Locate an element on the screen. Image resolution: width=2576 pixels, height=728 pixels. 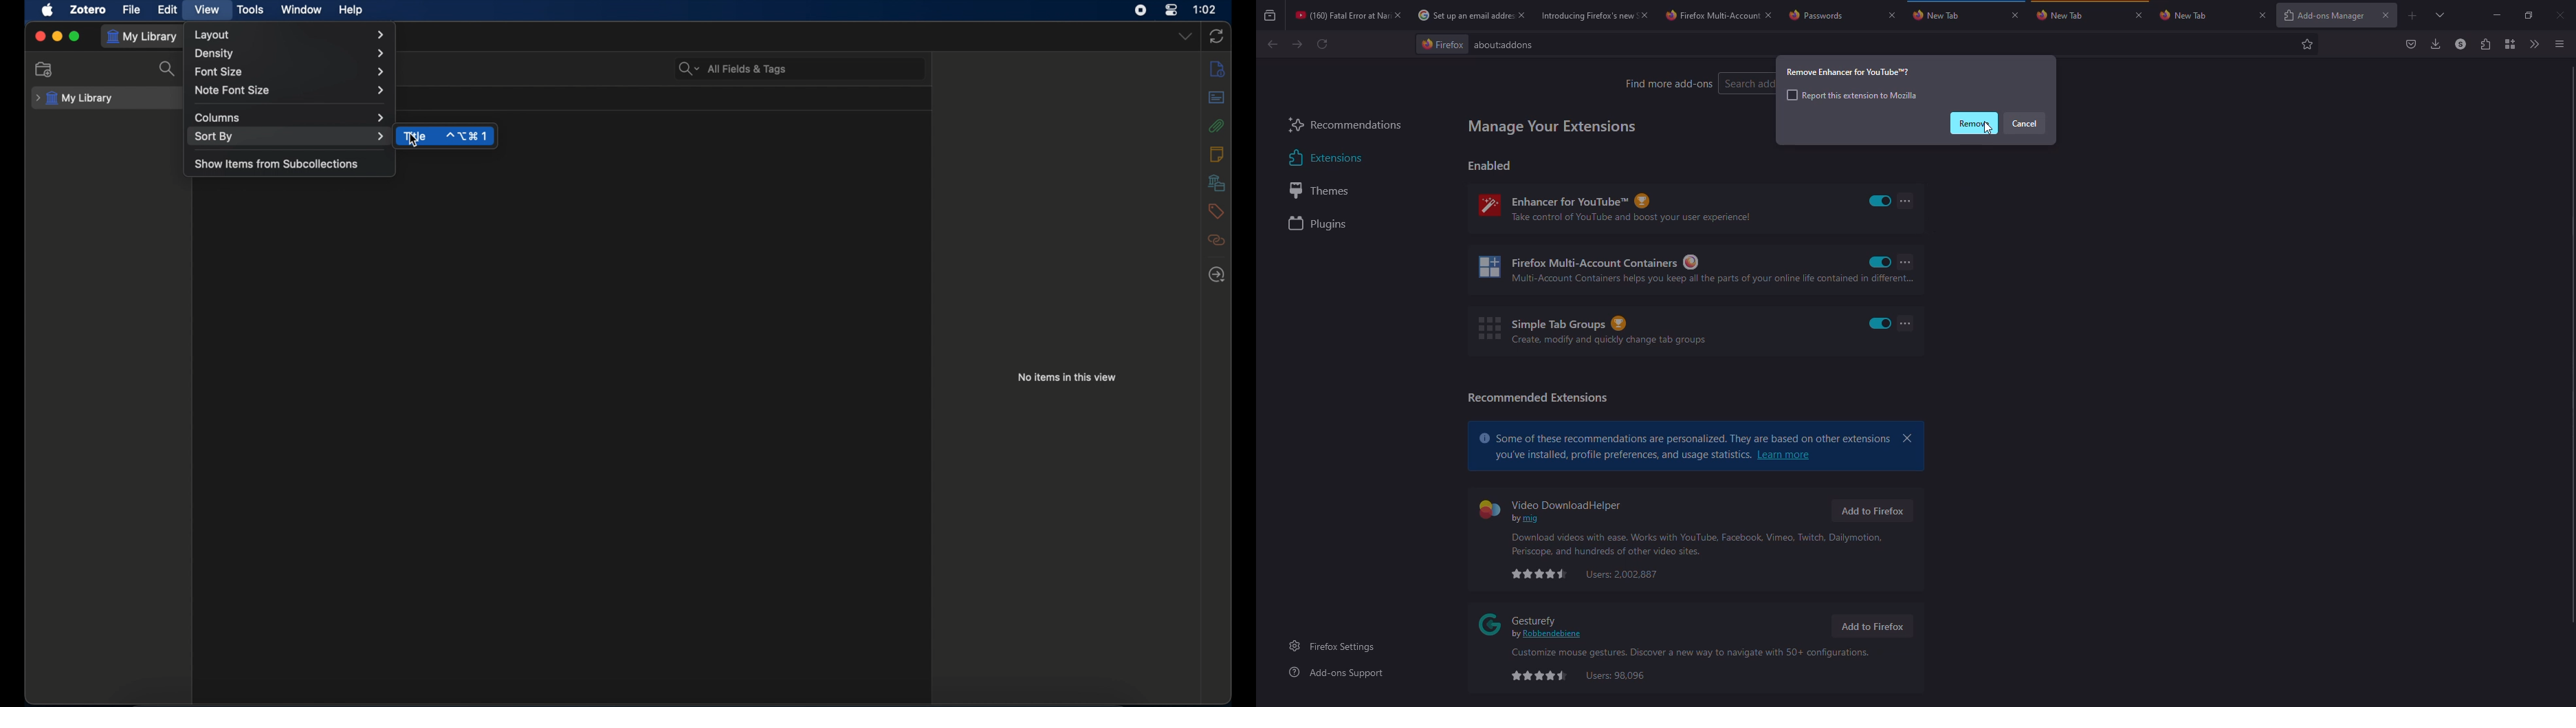
remove ehancer is located at coordinates (1849, 72).